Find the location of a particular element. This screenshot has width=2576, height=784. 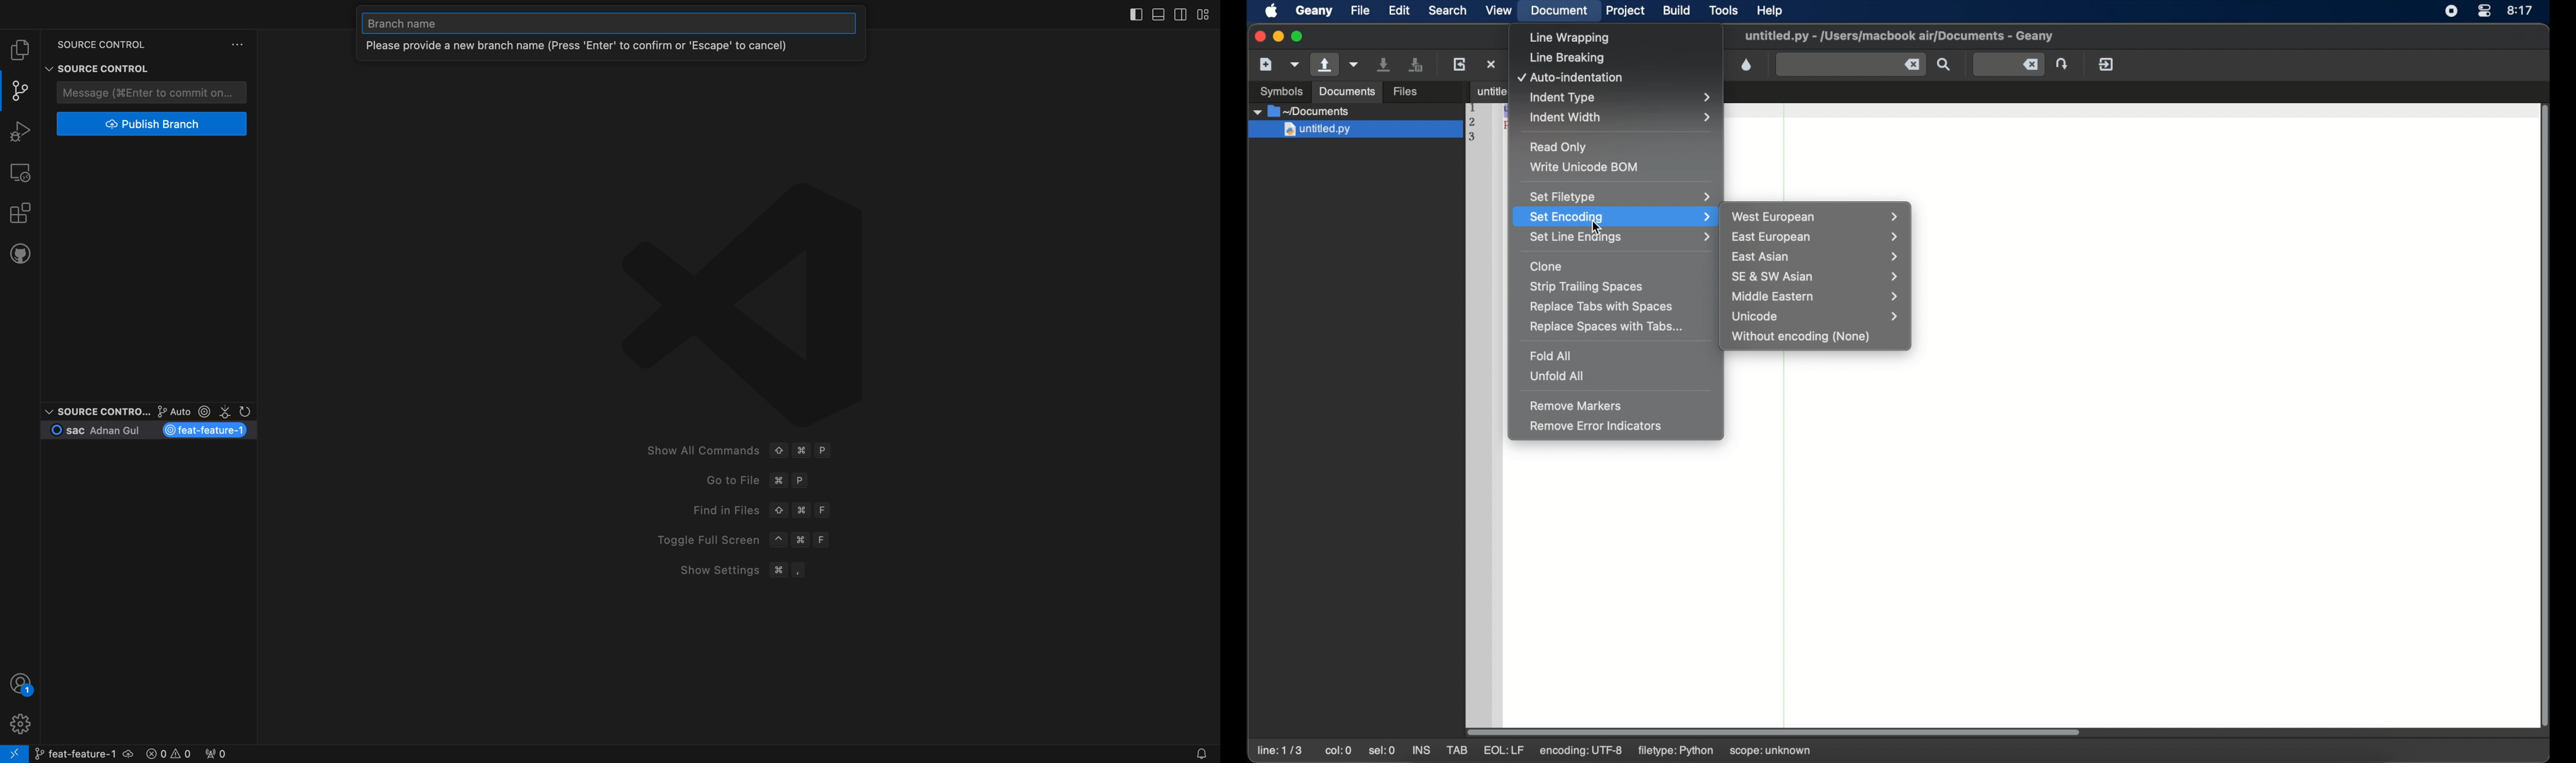

Show All Commands is located at coordinates (699, 451).